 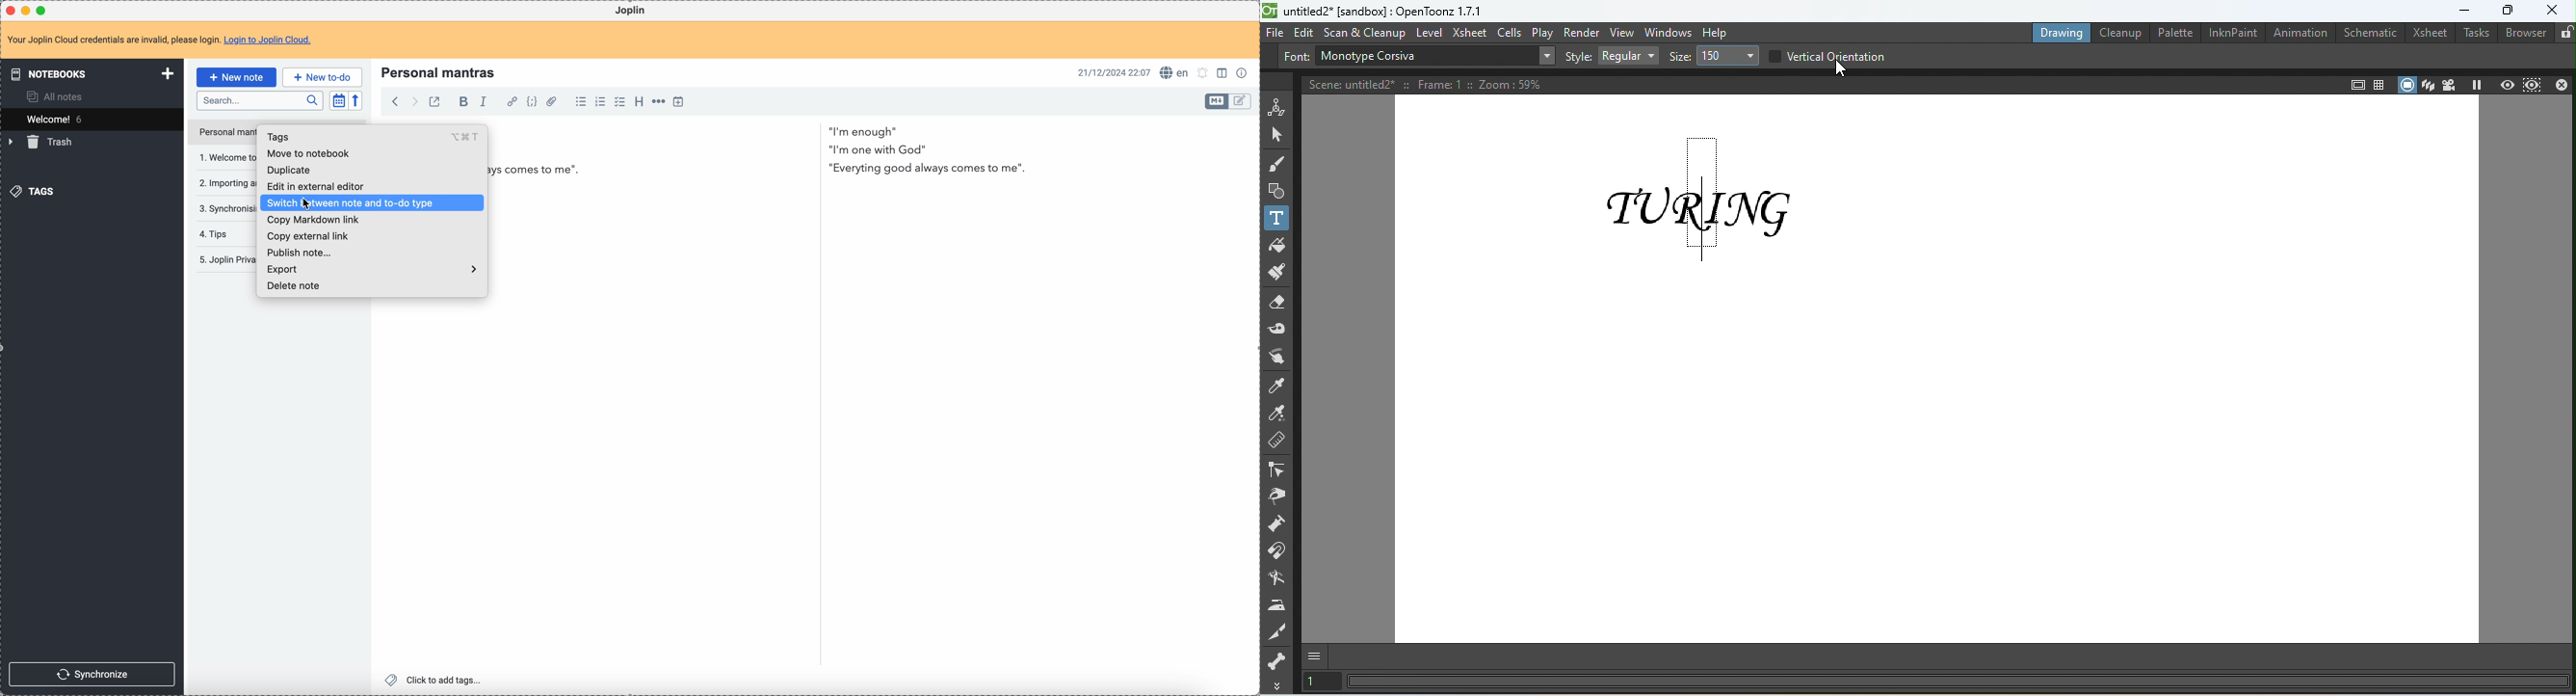 What do you see at coordinates (436, 679) in the screenshot?
I see `click to add tags` at bounding box center [436, 679].